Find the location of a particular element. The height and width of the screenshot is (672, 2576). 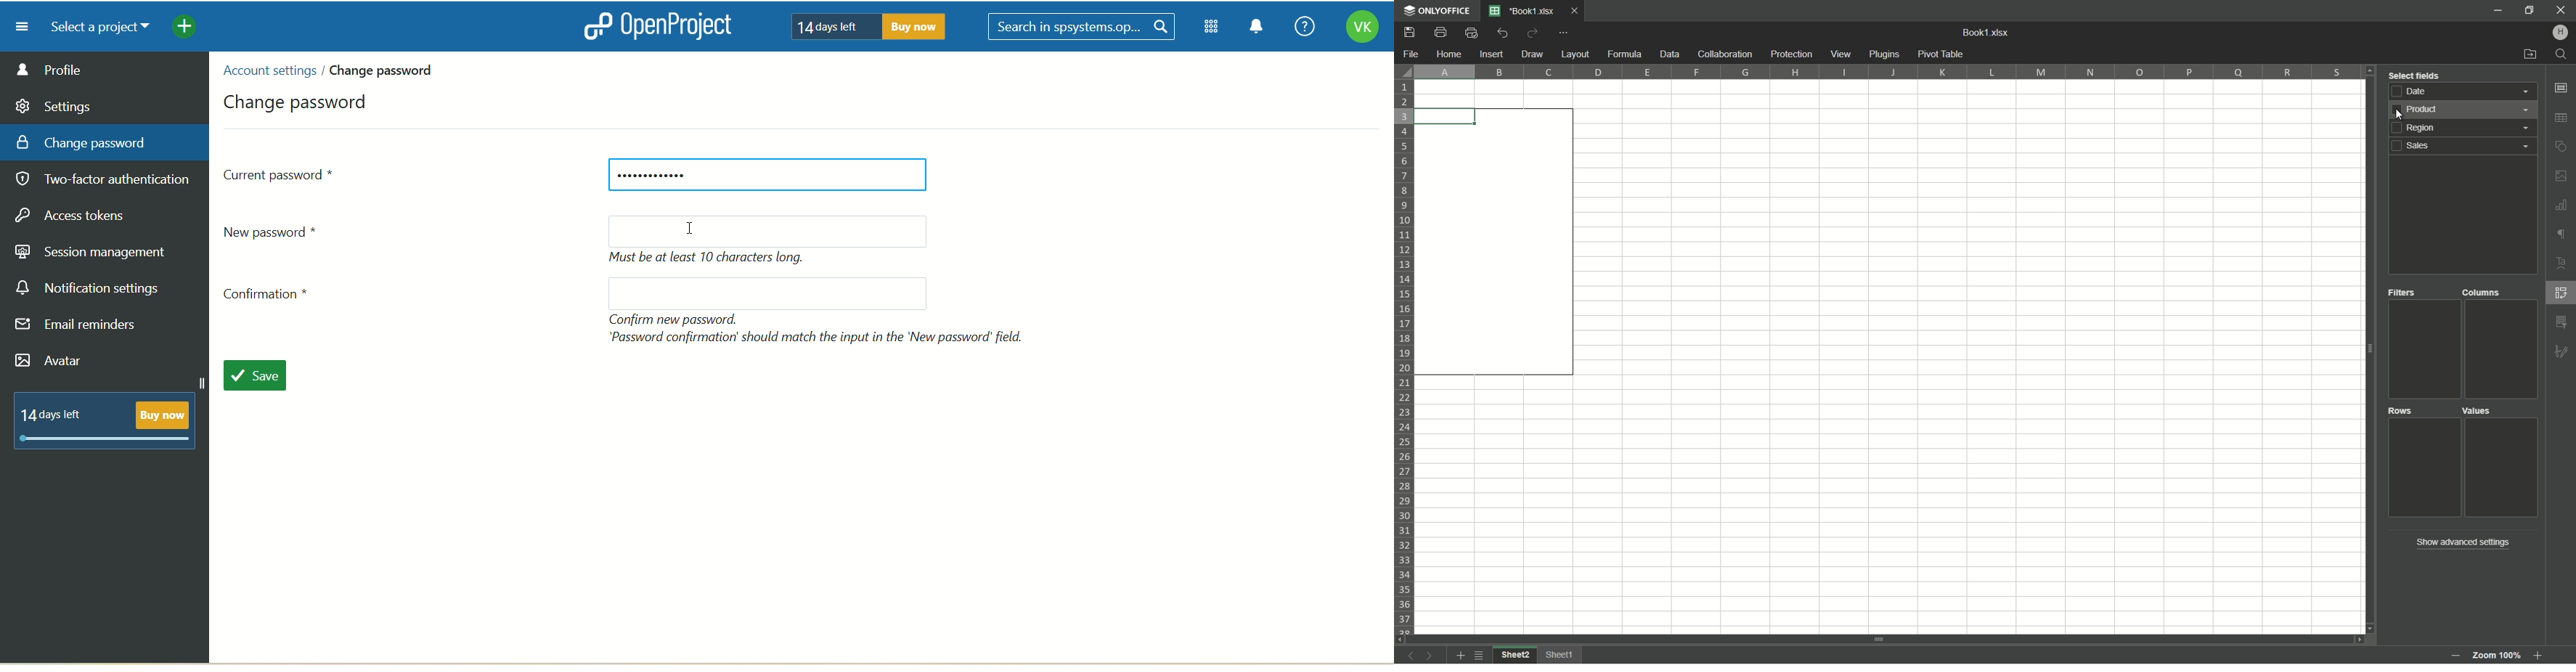

Columns is located at coordinates (2482, 293).